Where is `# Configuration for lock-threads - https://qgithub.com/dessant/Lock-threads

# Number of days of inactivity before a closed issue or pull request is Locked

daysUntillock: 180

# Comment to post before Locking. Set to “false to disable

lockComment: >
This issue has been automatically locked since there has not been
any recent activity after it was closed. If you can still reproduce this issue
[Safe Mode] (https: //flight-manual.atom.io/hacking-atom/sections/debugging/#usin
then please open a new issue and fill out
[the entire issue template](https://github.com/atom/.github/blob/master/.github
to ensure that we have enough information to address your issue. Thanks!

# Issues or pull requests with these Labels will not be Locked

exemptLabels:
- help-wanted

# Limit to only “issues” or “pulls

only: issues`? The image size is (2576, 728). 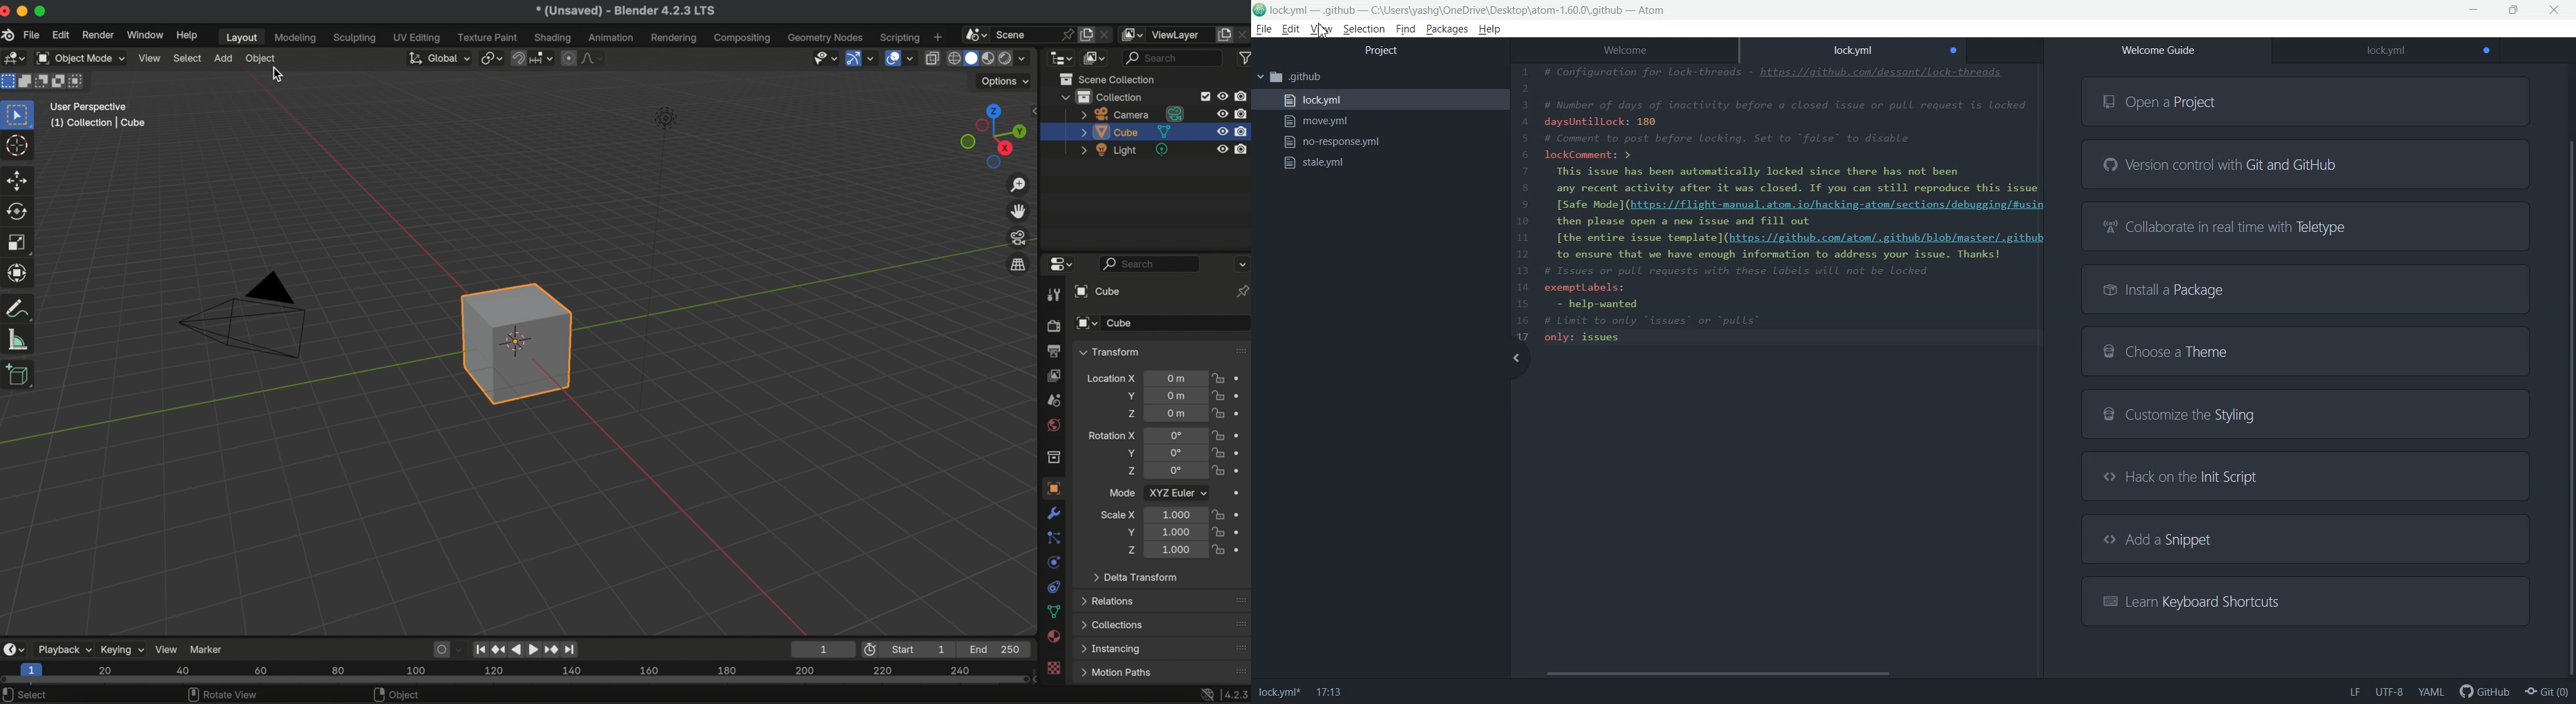 # Configuration for lock-threads - https://qgithub.com/dessant/Lock-threads

# Number of days of inactivity before a closed issue or pull request is Locked

daysUntillock: 180

# Comment to post before Locking. Set to “false to disable

lockComment: >
This issue has been automatically locked since there has not been
any recent activity after it was closed. If you can still reproduce this issue
[Safe Mode] (https: //flight-manual.atom.io/hacking-atom/sections/debugging/#usin
then please open a new issue and fill out
[the entire issue template](https://github.com/atom/.github/blob/master/.github
to ensure that we have enough information to address your issue. Thanks!

# Issues or pull requests with these Labels will not be Locked

exemptLabels:
- help-wanted

# Limit to only “issues” or “pulls

only: issues is located at coordinates (1780, 205).